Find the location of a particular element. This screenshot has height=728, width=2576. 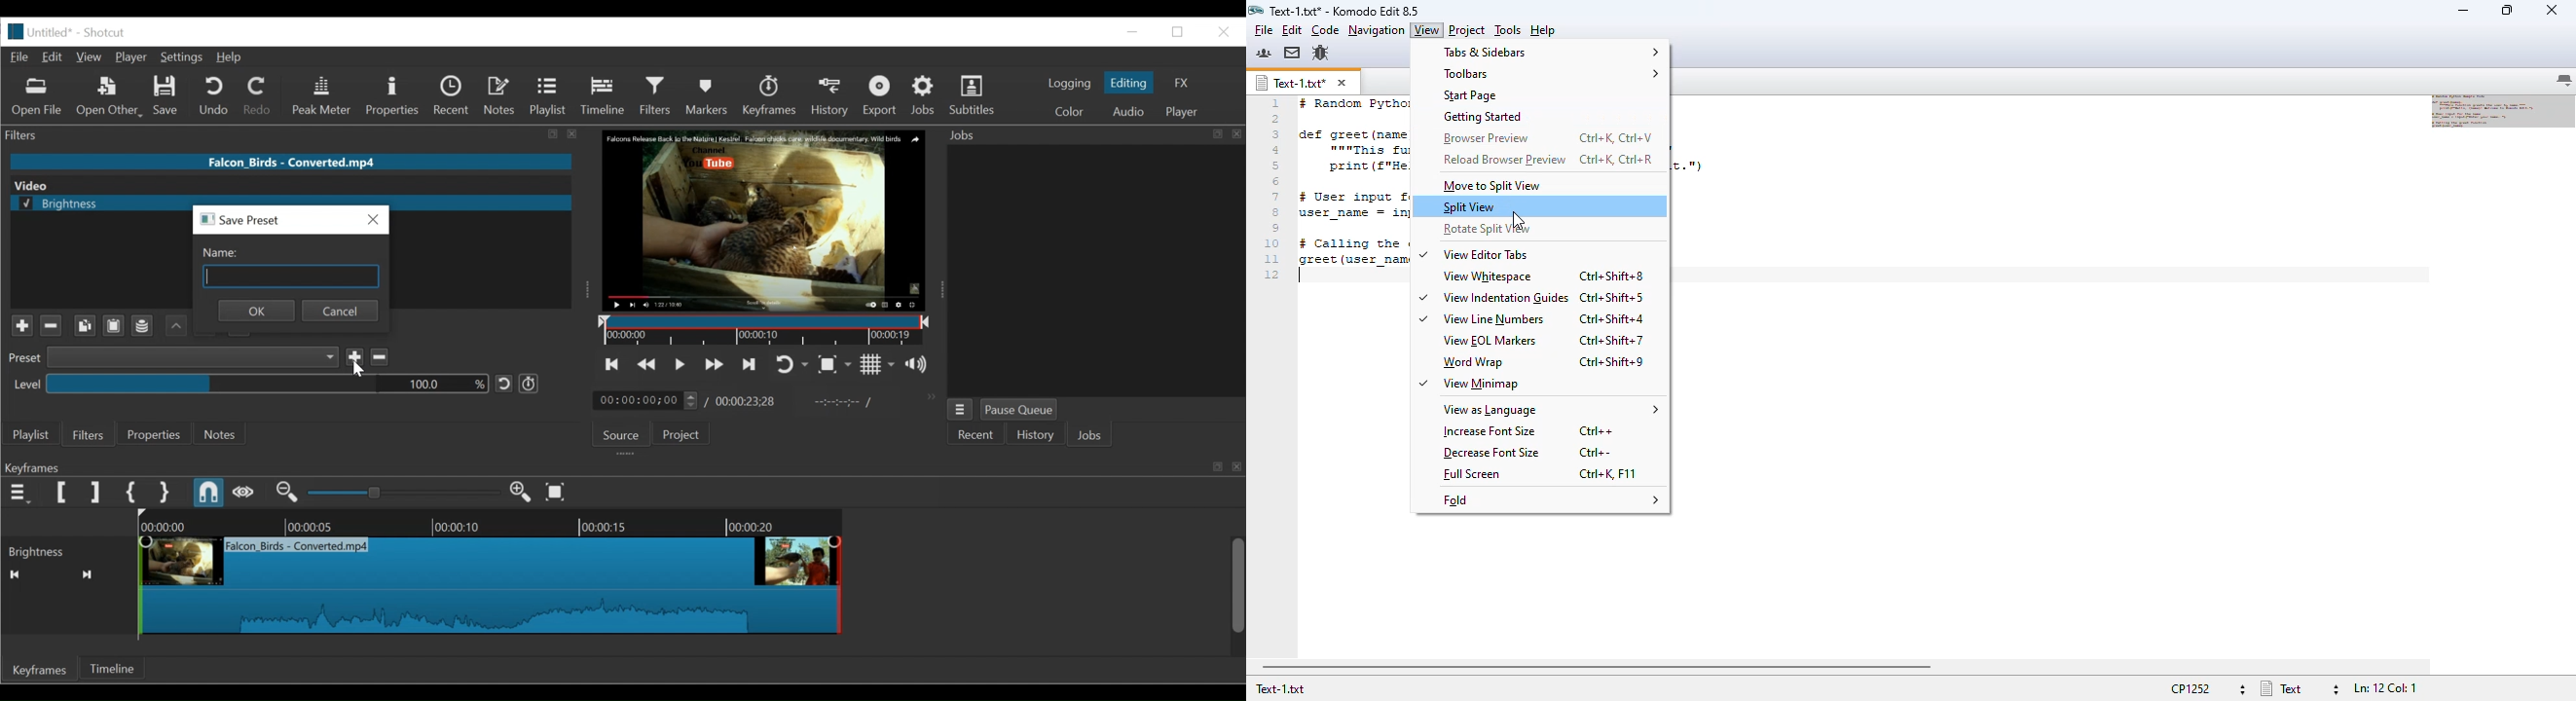

Backward is located at coordinates (172, 326).